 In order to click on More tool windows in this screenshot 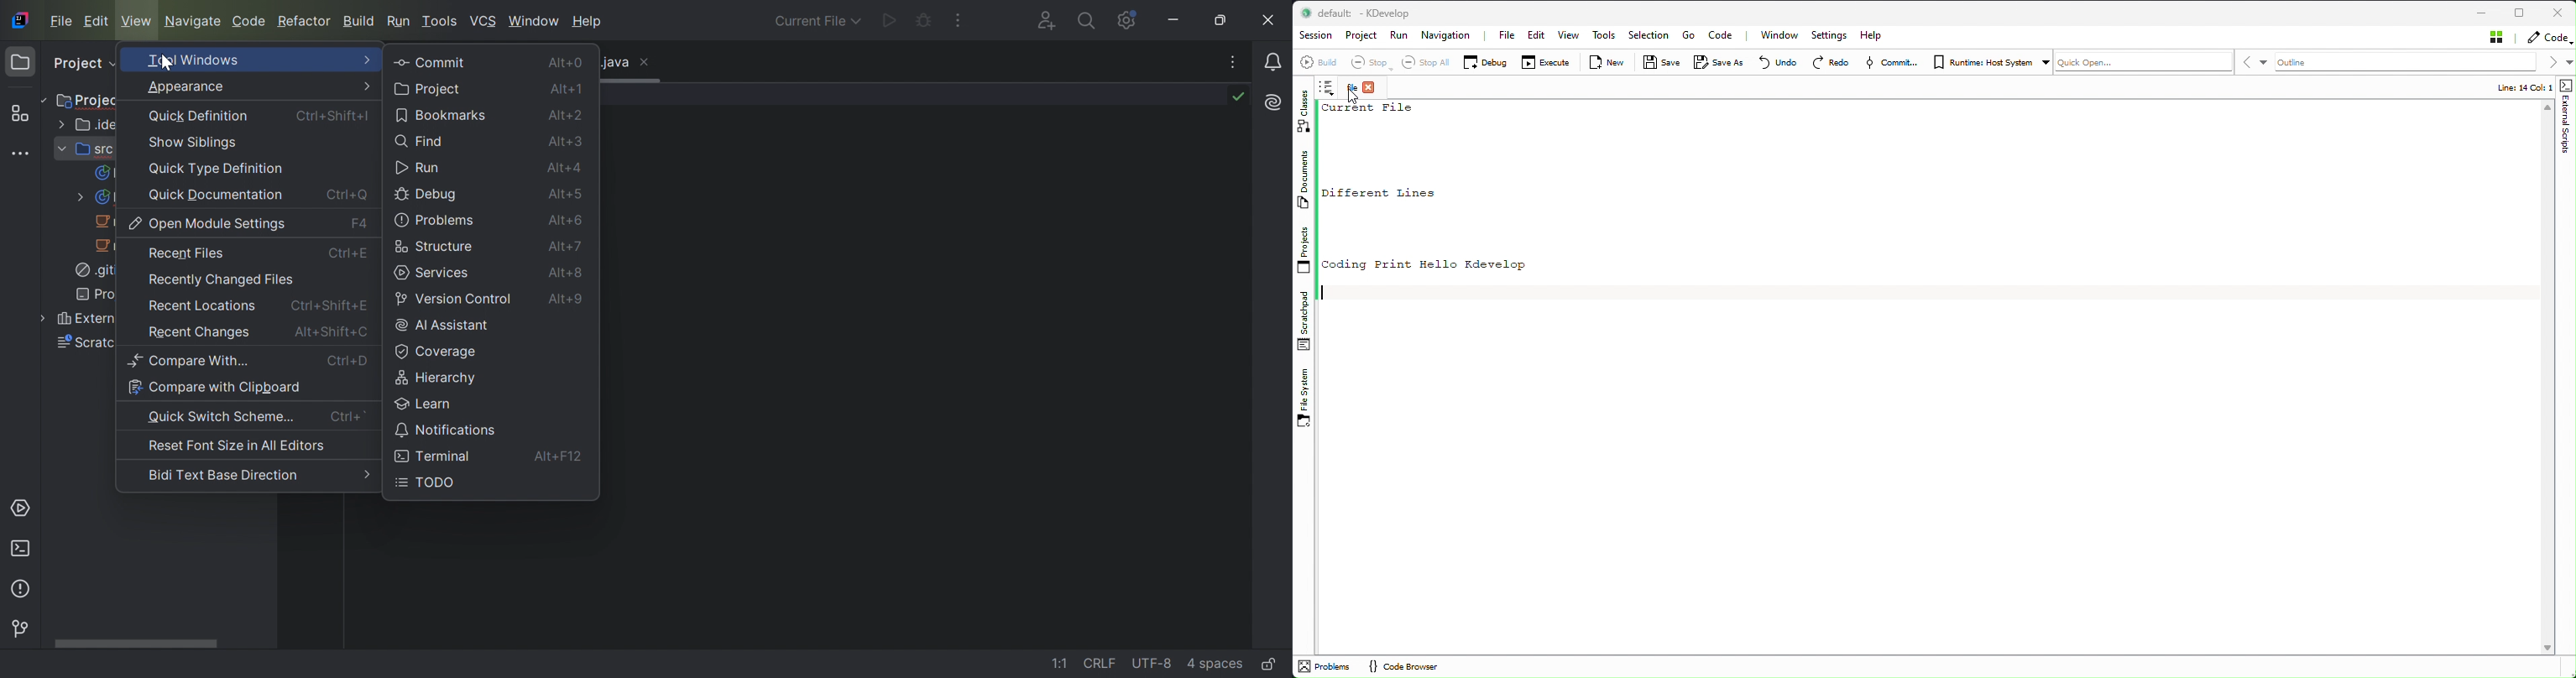, I will do `click(22, 155)`.